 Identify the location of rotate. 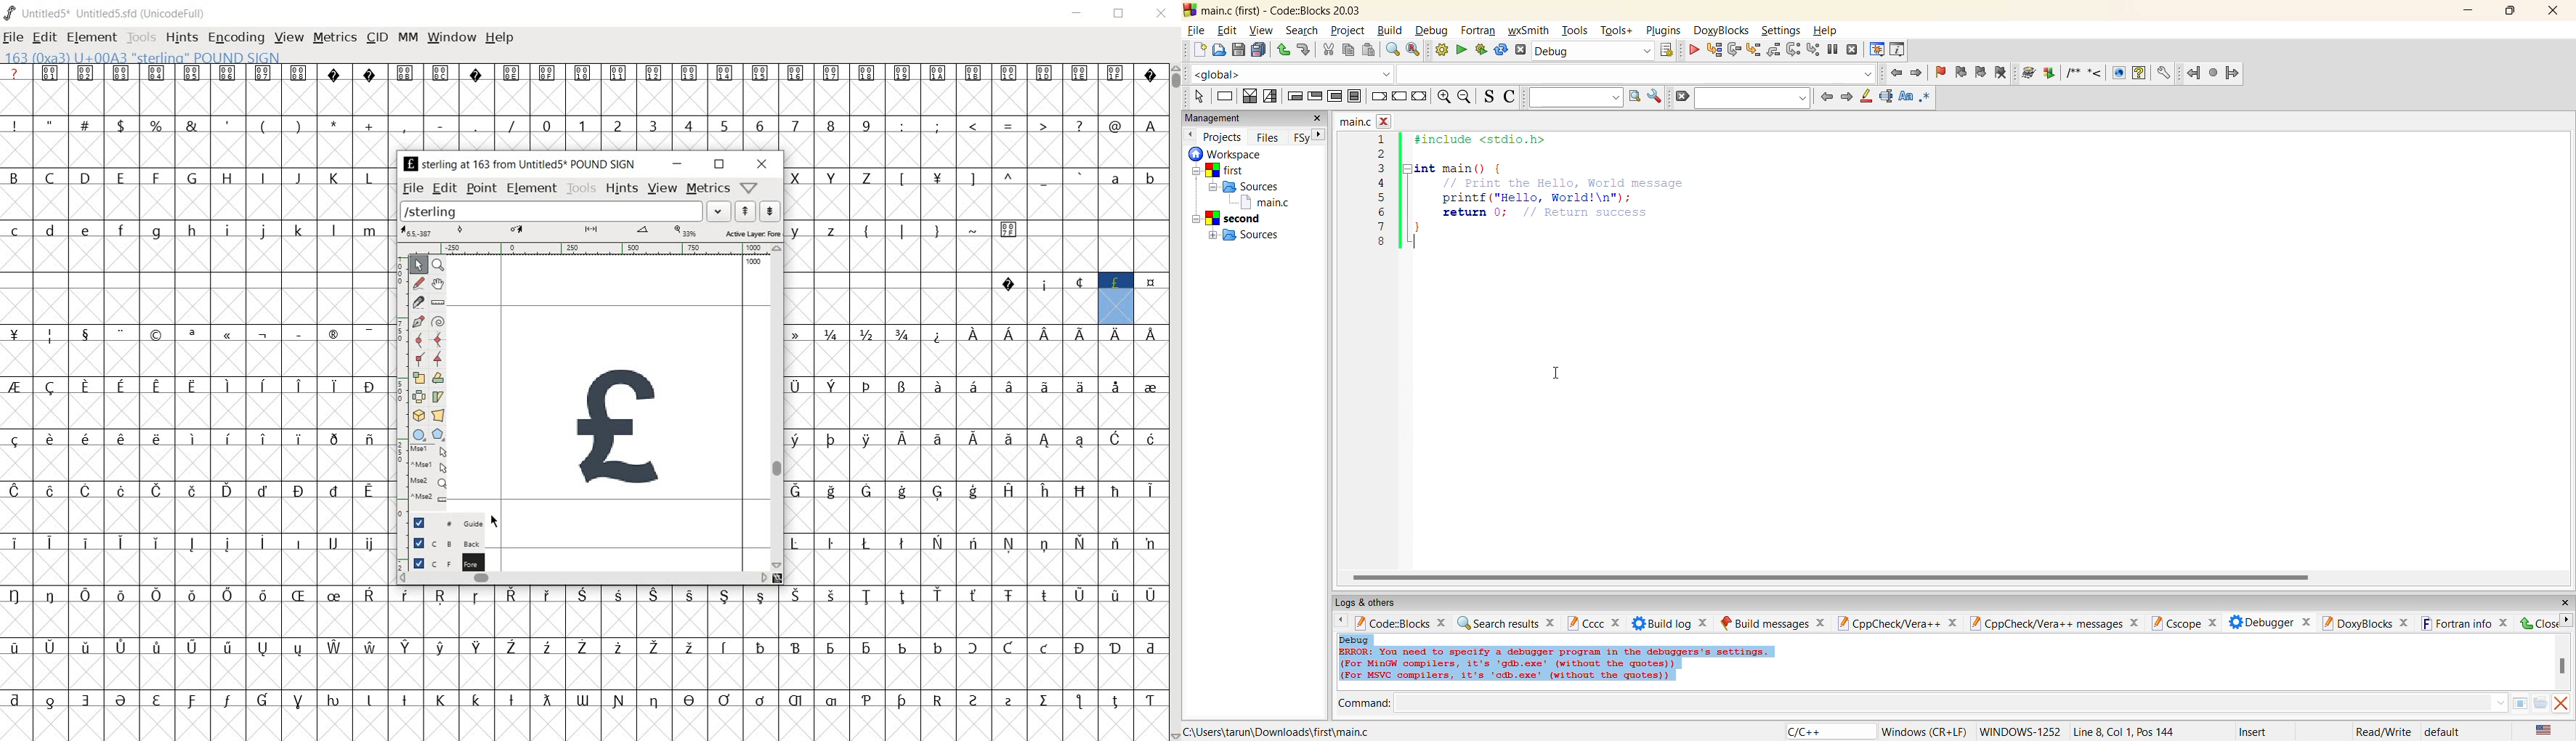
(441, 378).